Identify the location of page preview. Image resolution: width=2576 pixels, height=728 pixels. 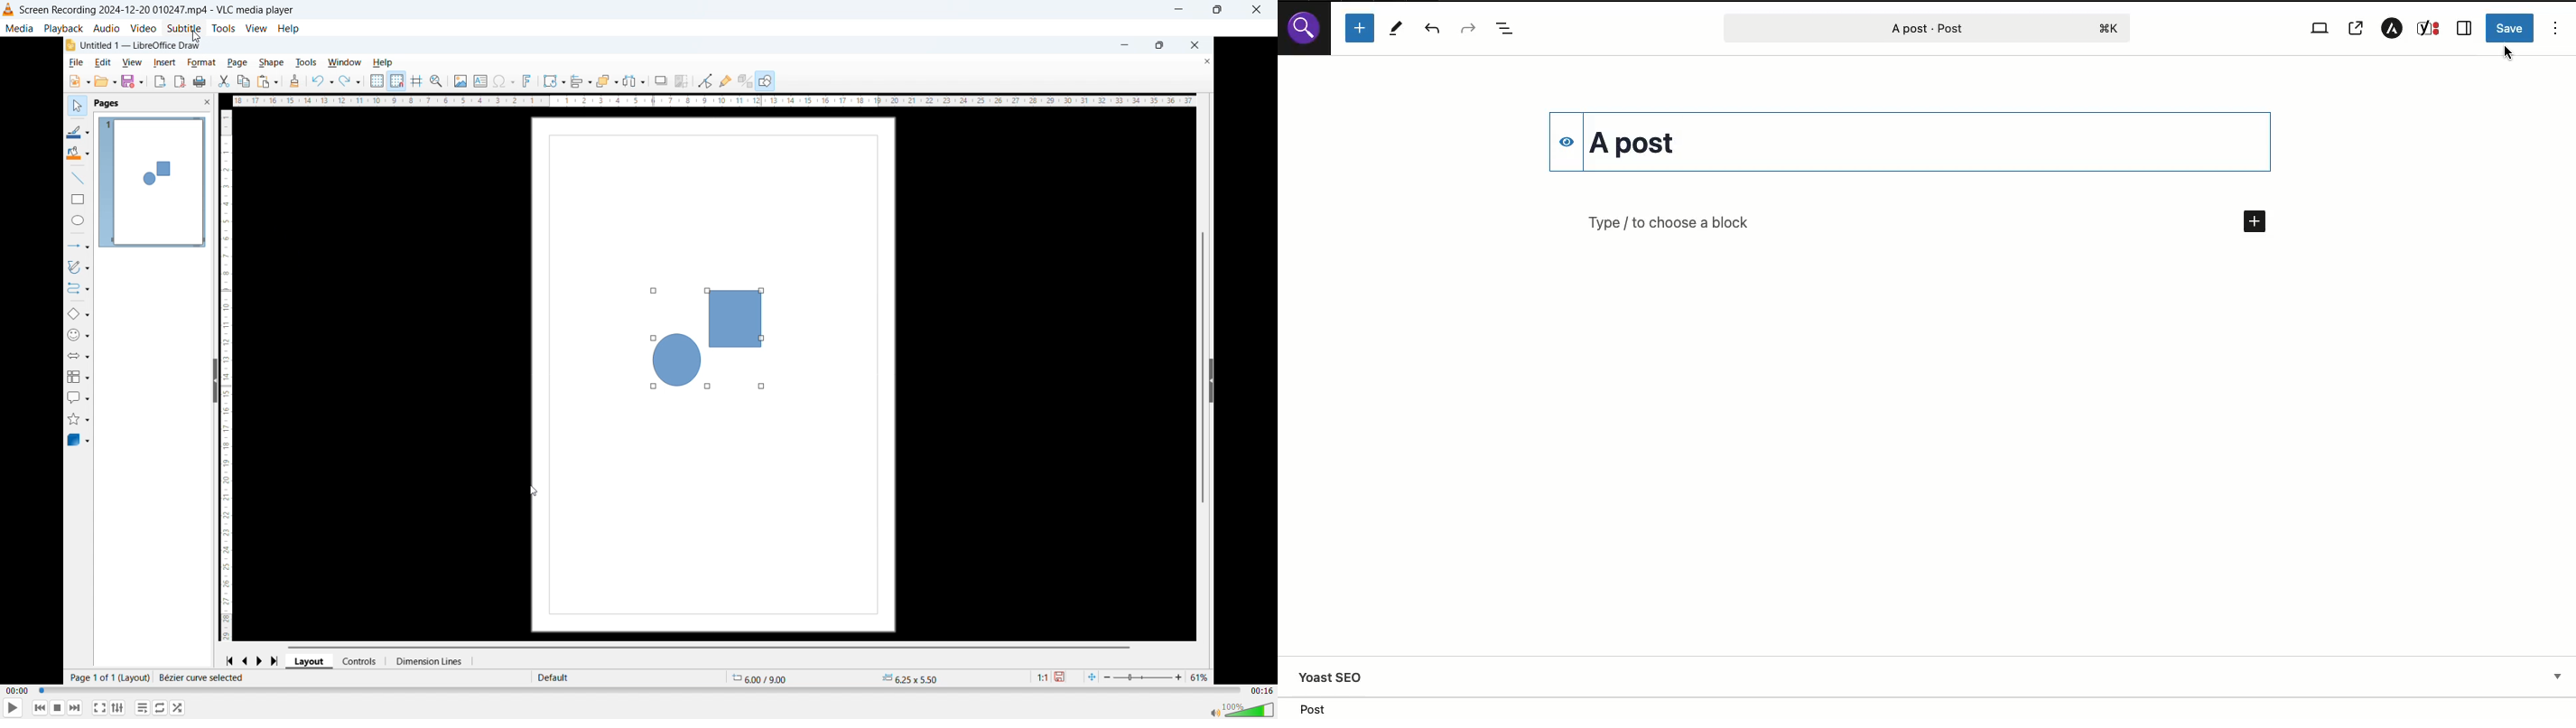
(152, 182).